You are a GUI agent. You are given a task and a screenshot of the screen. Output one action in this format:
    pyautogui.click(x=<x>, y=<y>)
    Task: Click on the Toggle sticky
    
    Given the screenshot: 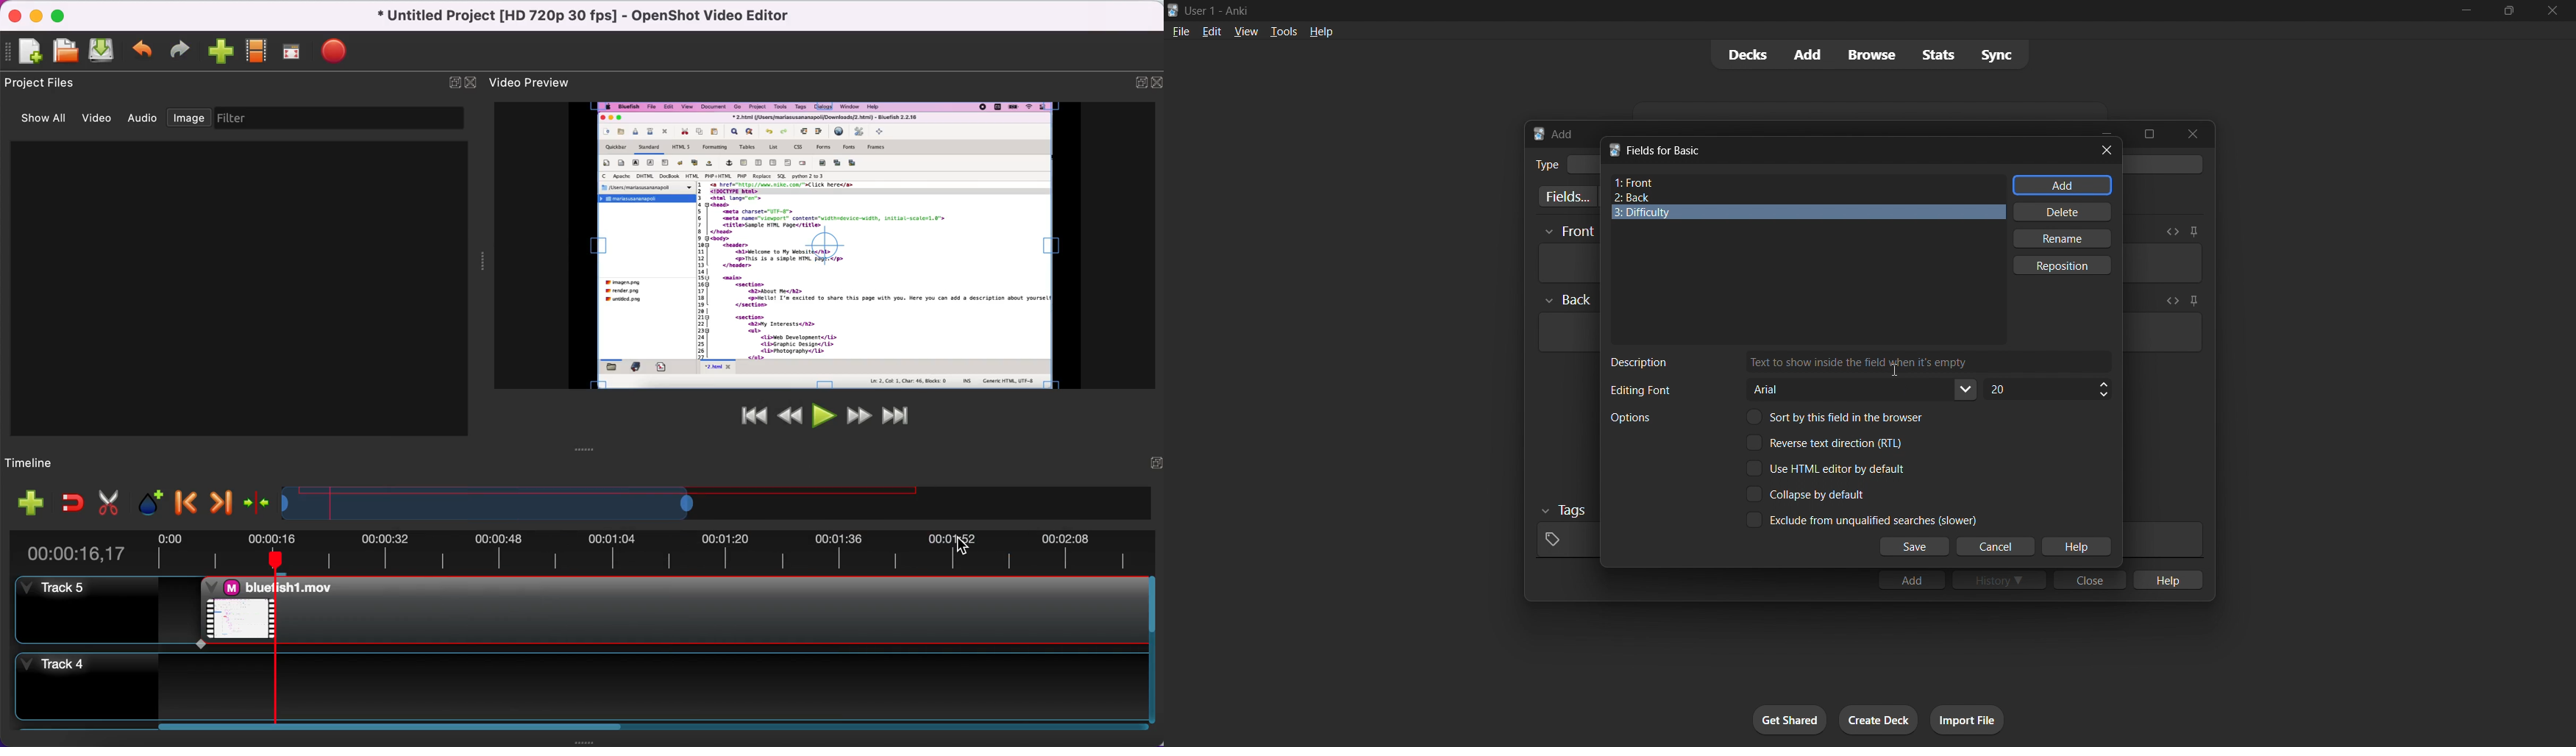 What is the action you would take?
    pyautogui.click(x=2191, y=302)
    